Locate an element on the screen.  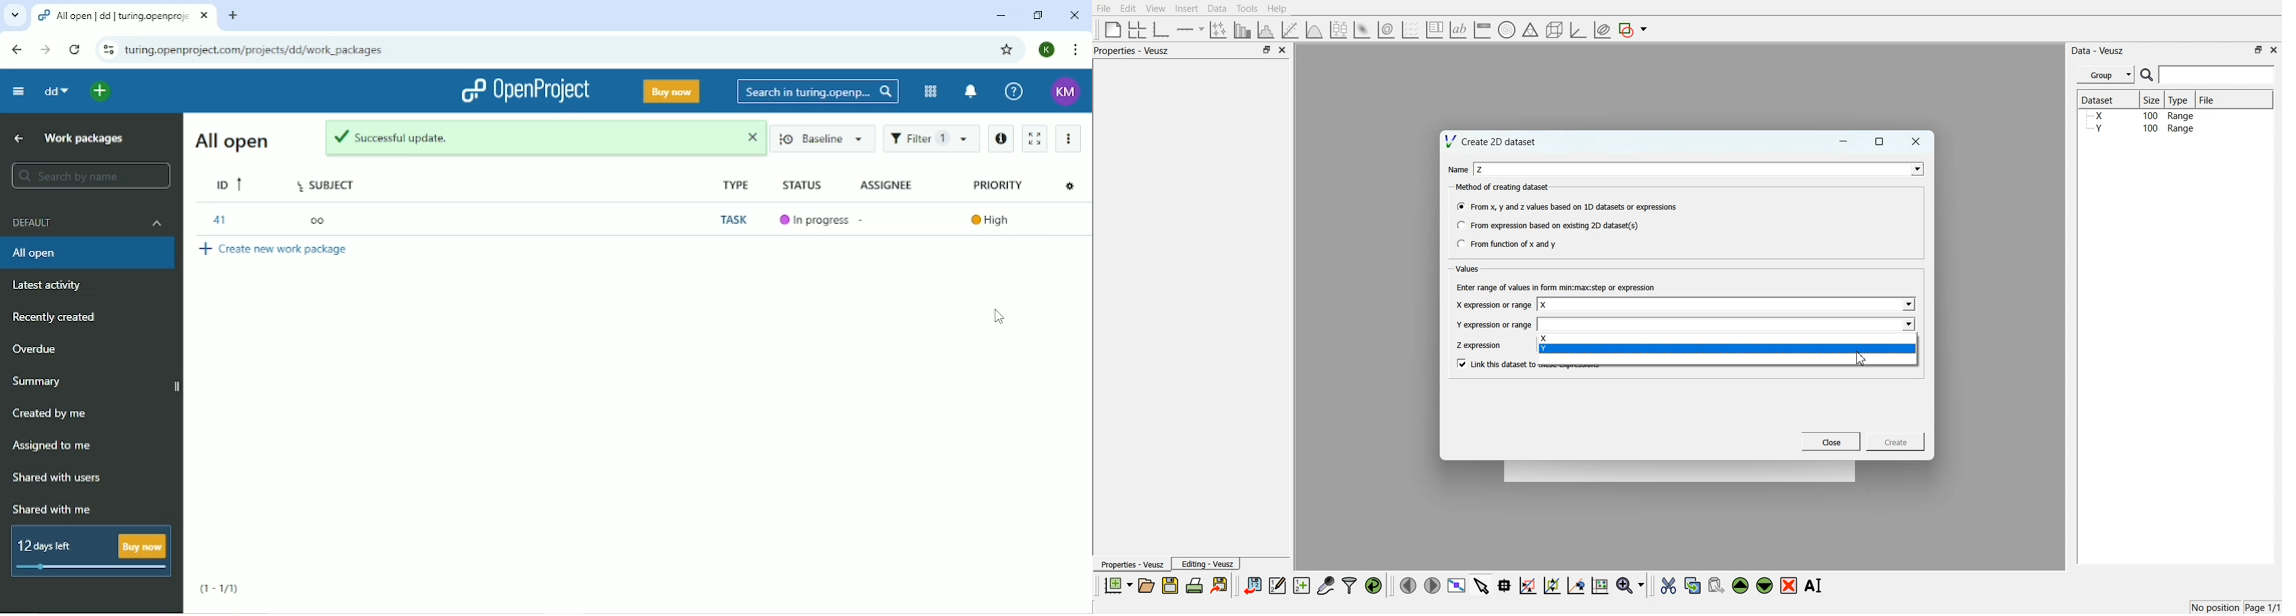
41 is located at coordinates (214, 220).